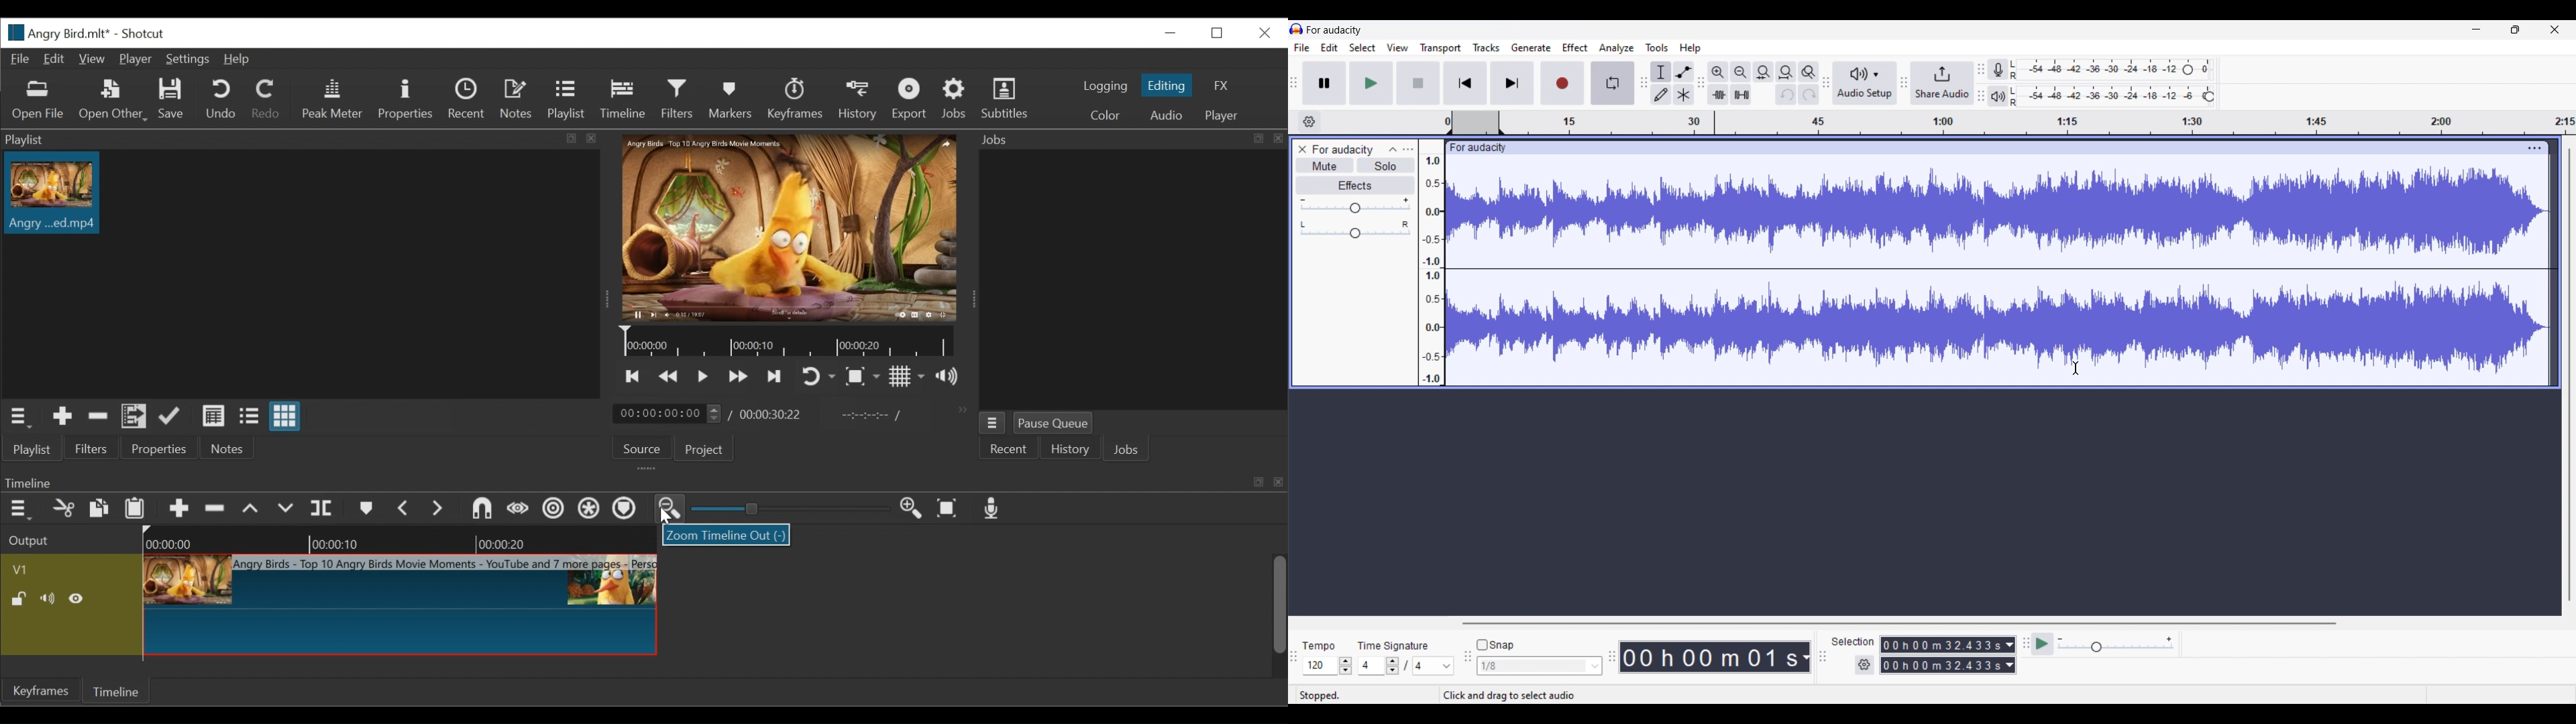 The image size is (2576, 728). What do you see at coordinates (1132, 279) in the screenshot?
I see `Jobs Panel` at bounding box center [1132, 279].